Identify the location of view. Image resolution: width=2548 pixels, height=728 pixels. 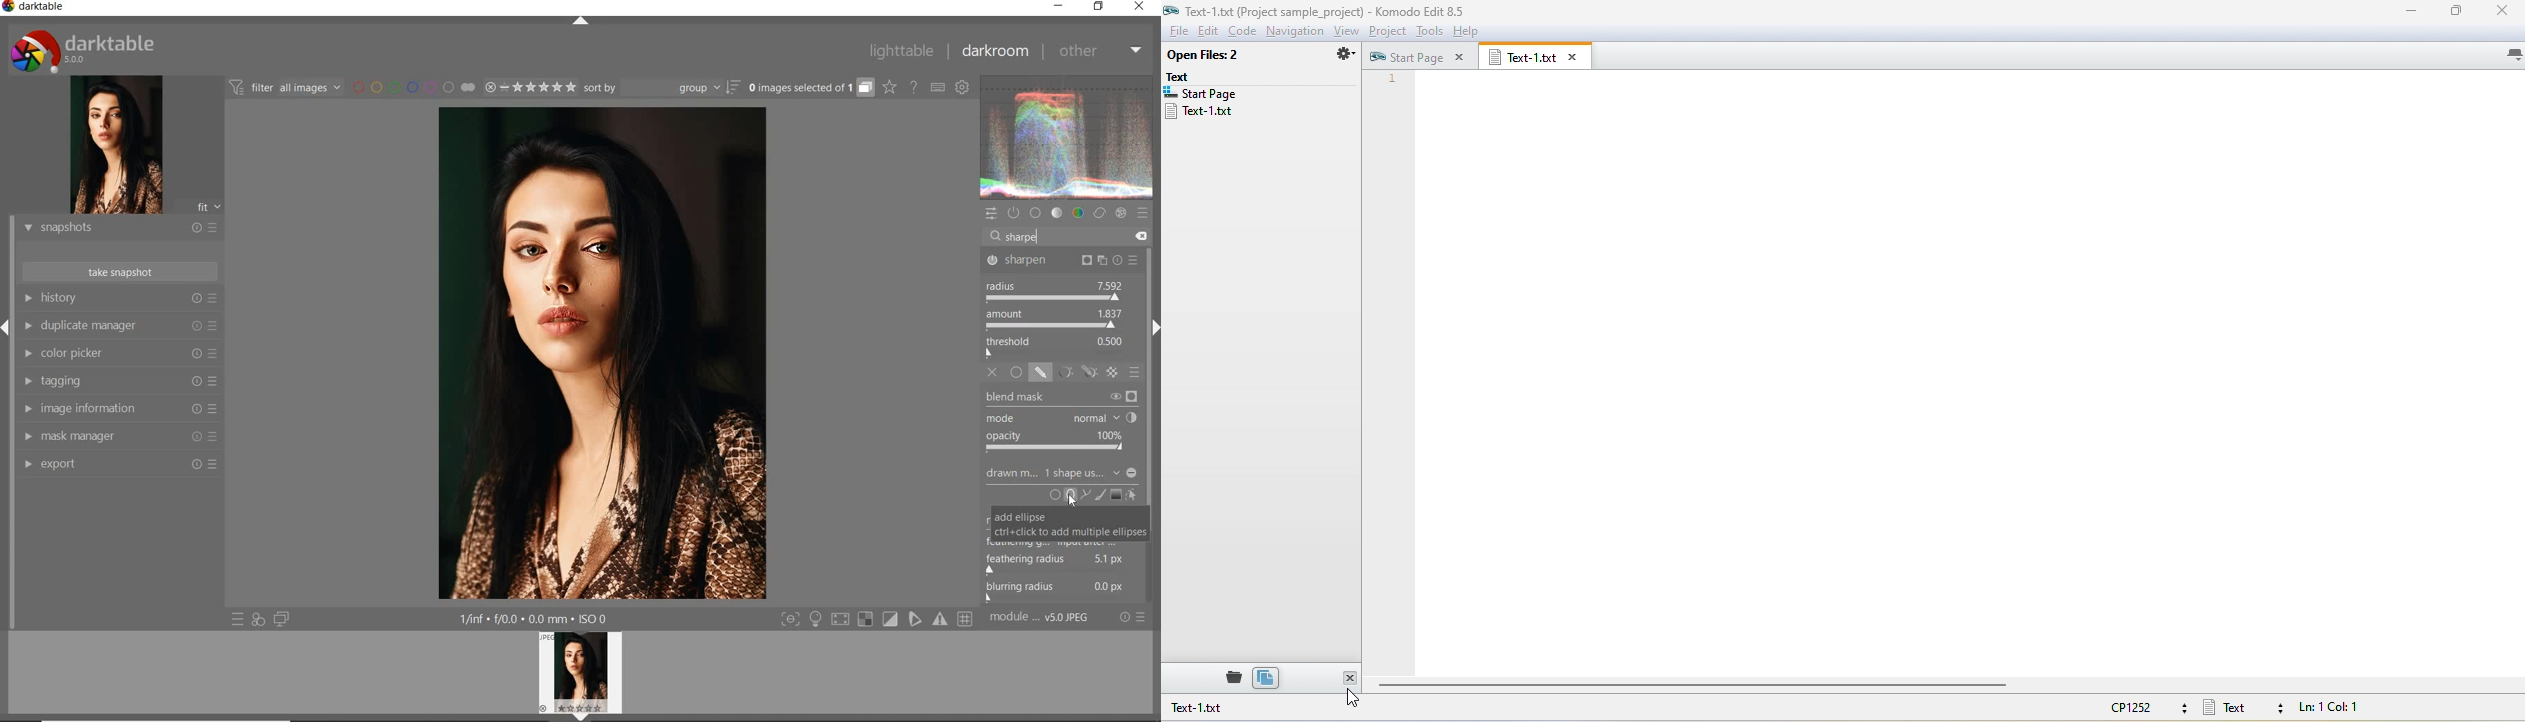
(1346, 31).